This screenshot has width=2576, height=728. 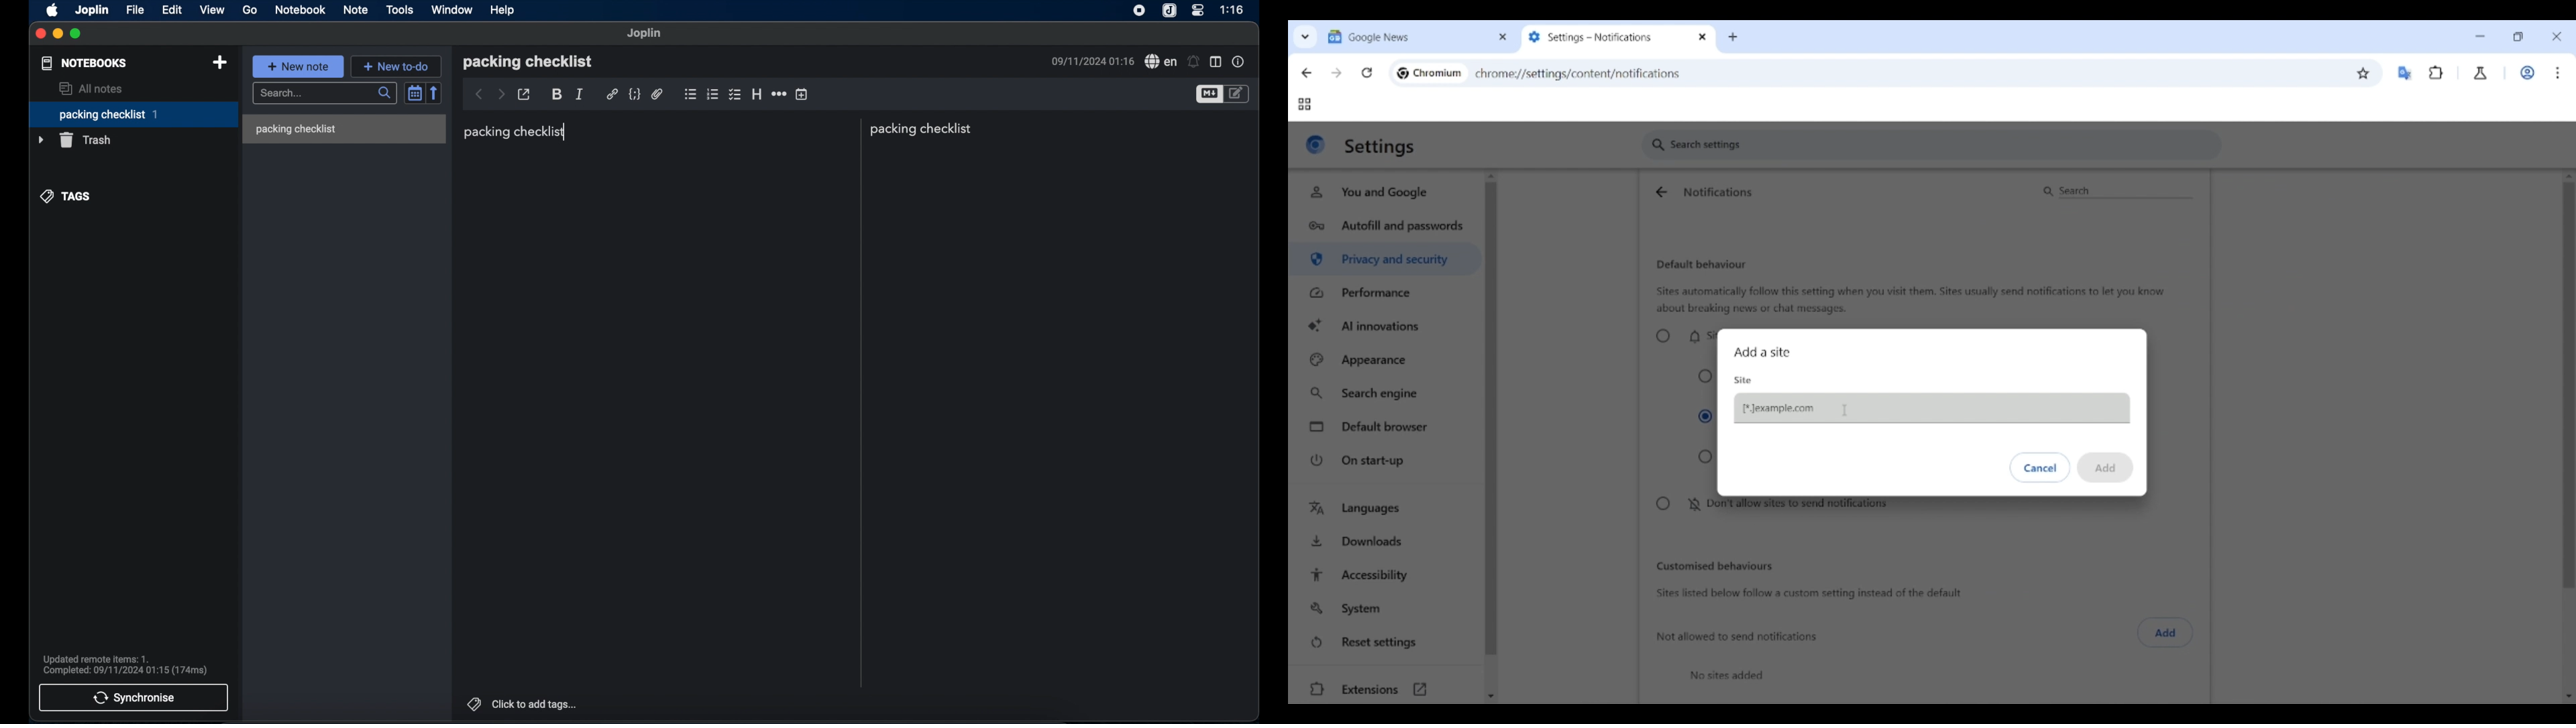 What do you see at coordinates (299, 66) in the screenshot?
I see `new note` at bounding box center [299, 66].